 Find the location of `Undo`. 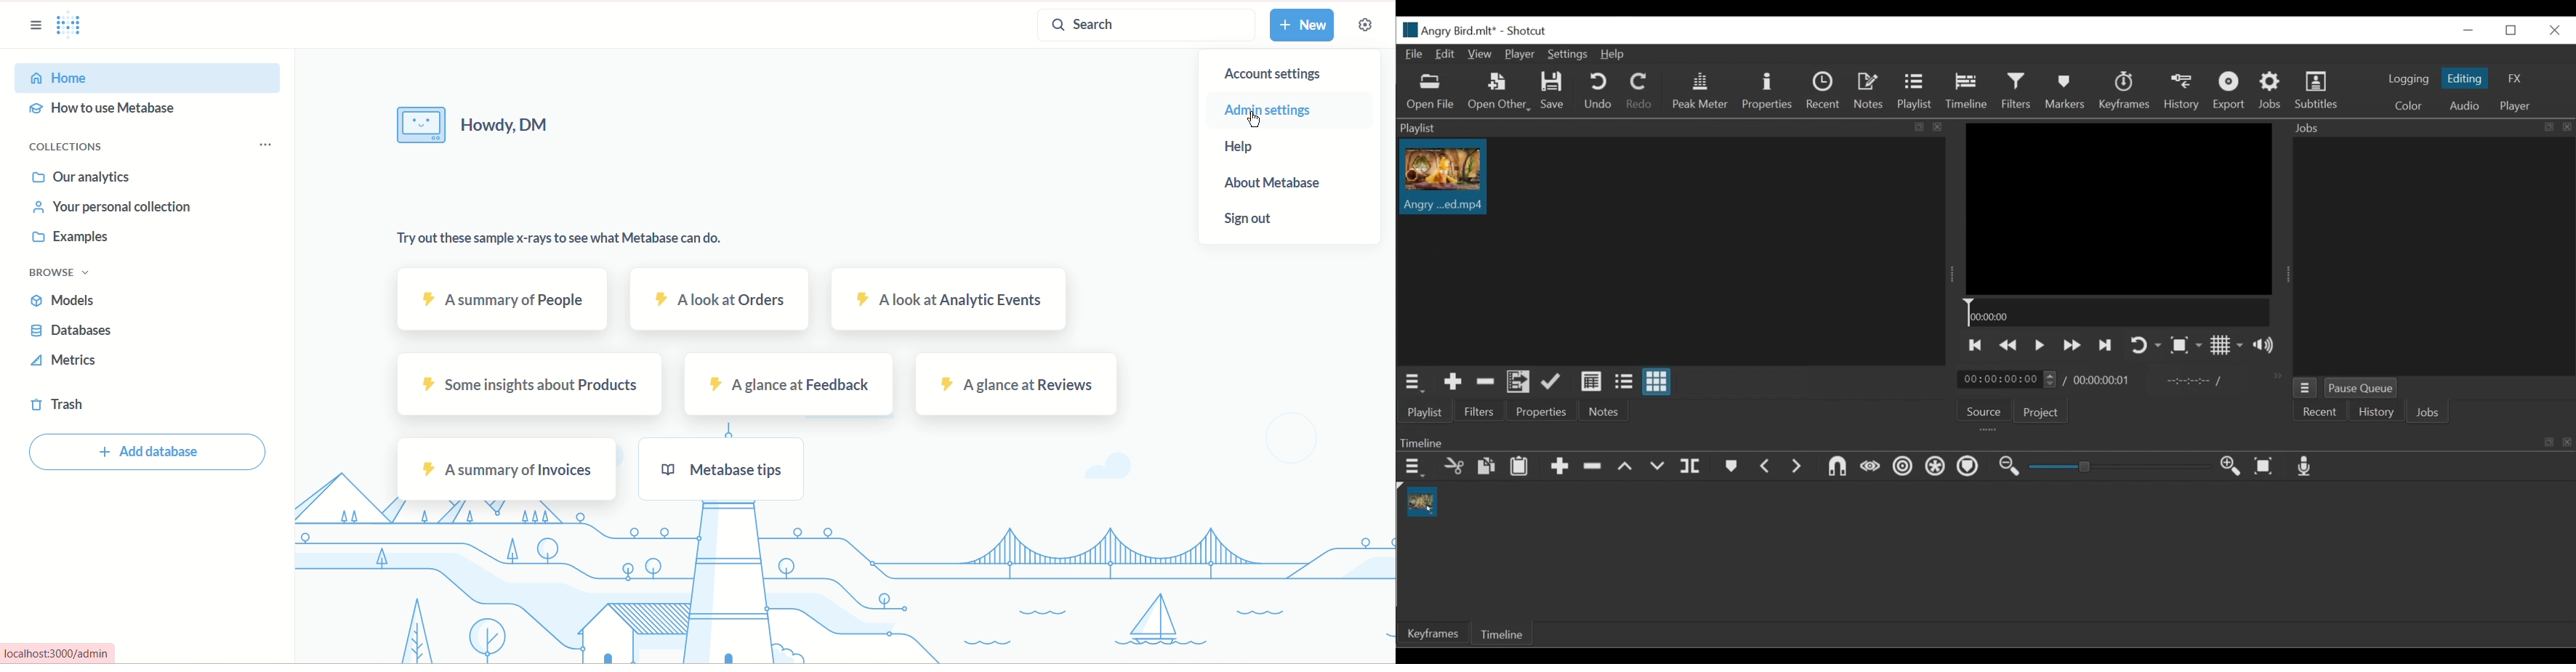

Undo is located at coordinates (1597, 91).